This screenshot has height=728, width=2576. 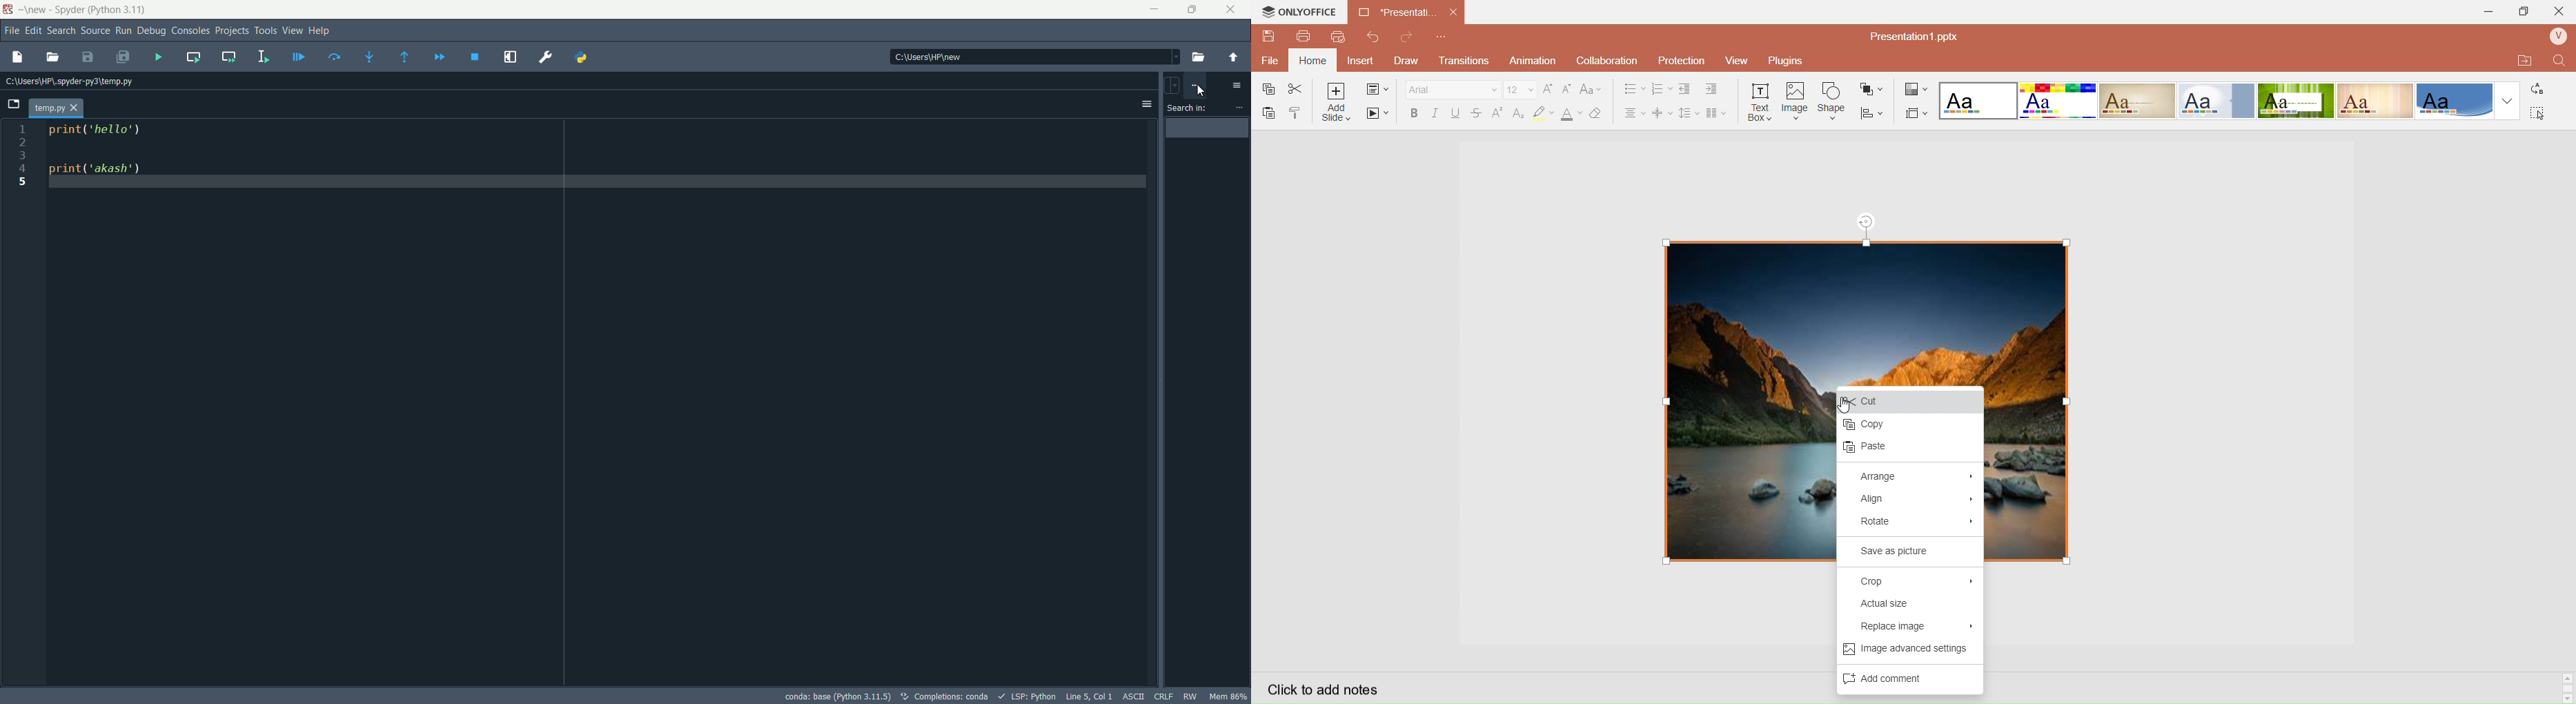 What do you see at coordinates (229, 57) in the screenshot?
I see `run current cell and go to next one` at bounding box center [229, 57].